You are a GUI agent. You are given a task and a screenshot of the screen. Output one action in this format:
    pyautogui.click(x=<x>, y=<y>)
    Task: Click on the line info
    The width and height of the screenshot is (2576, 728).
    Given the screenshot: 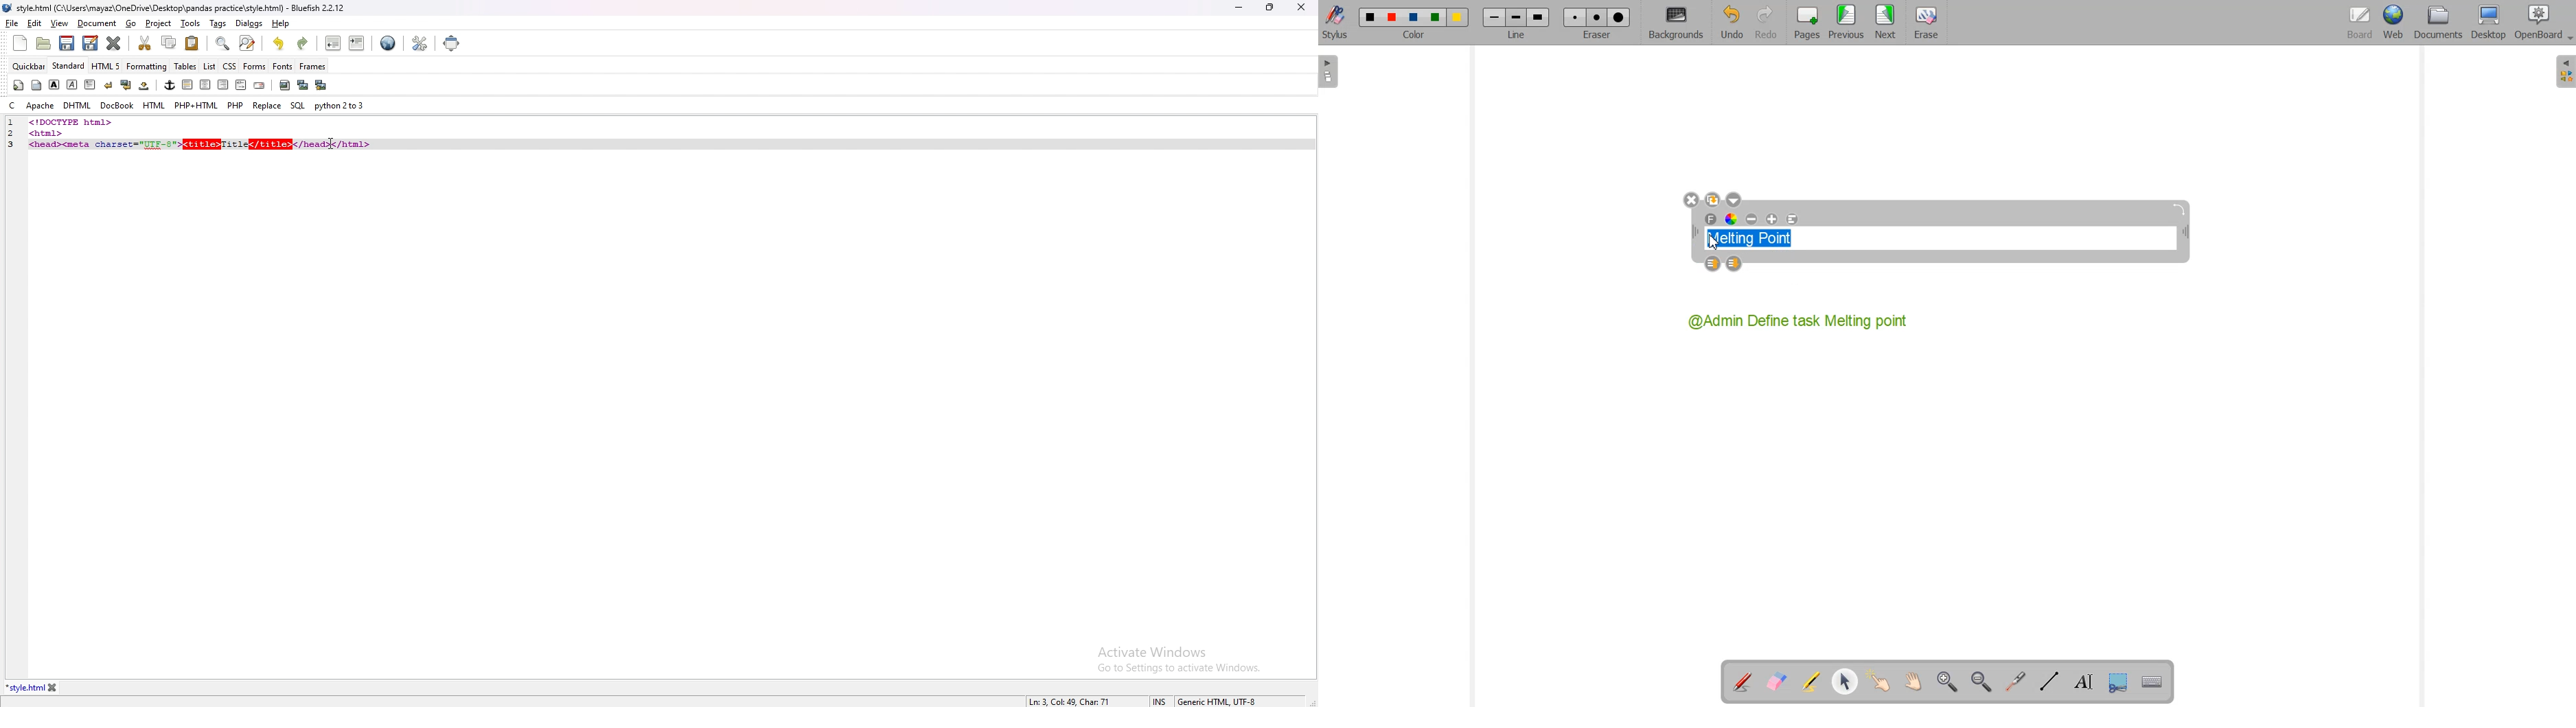 What is the action you would take?
    pyautogui.click(x=1069, y=700)
    